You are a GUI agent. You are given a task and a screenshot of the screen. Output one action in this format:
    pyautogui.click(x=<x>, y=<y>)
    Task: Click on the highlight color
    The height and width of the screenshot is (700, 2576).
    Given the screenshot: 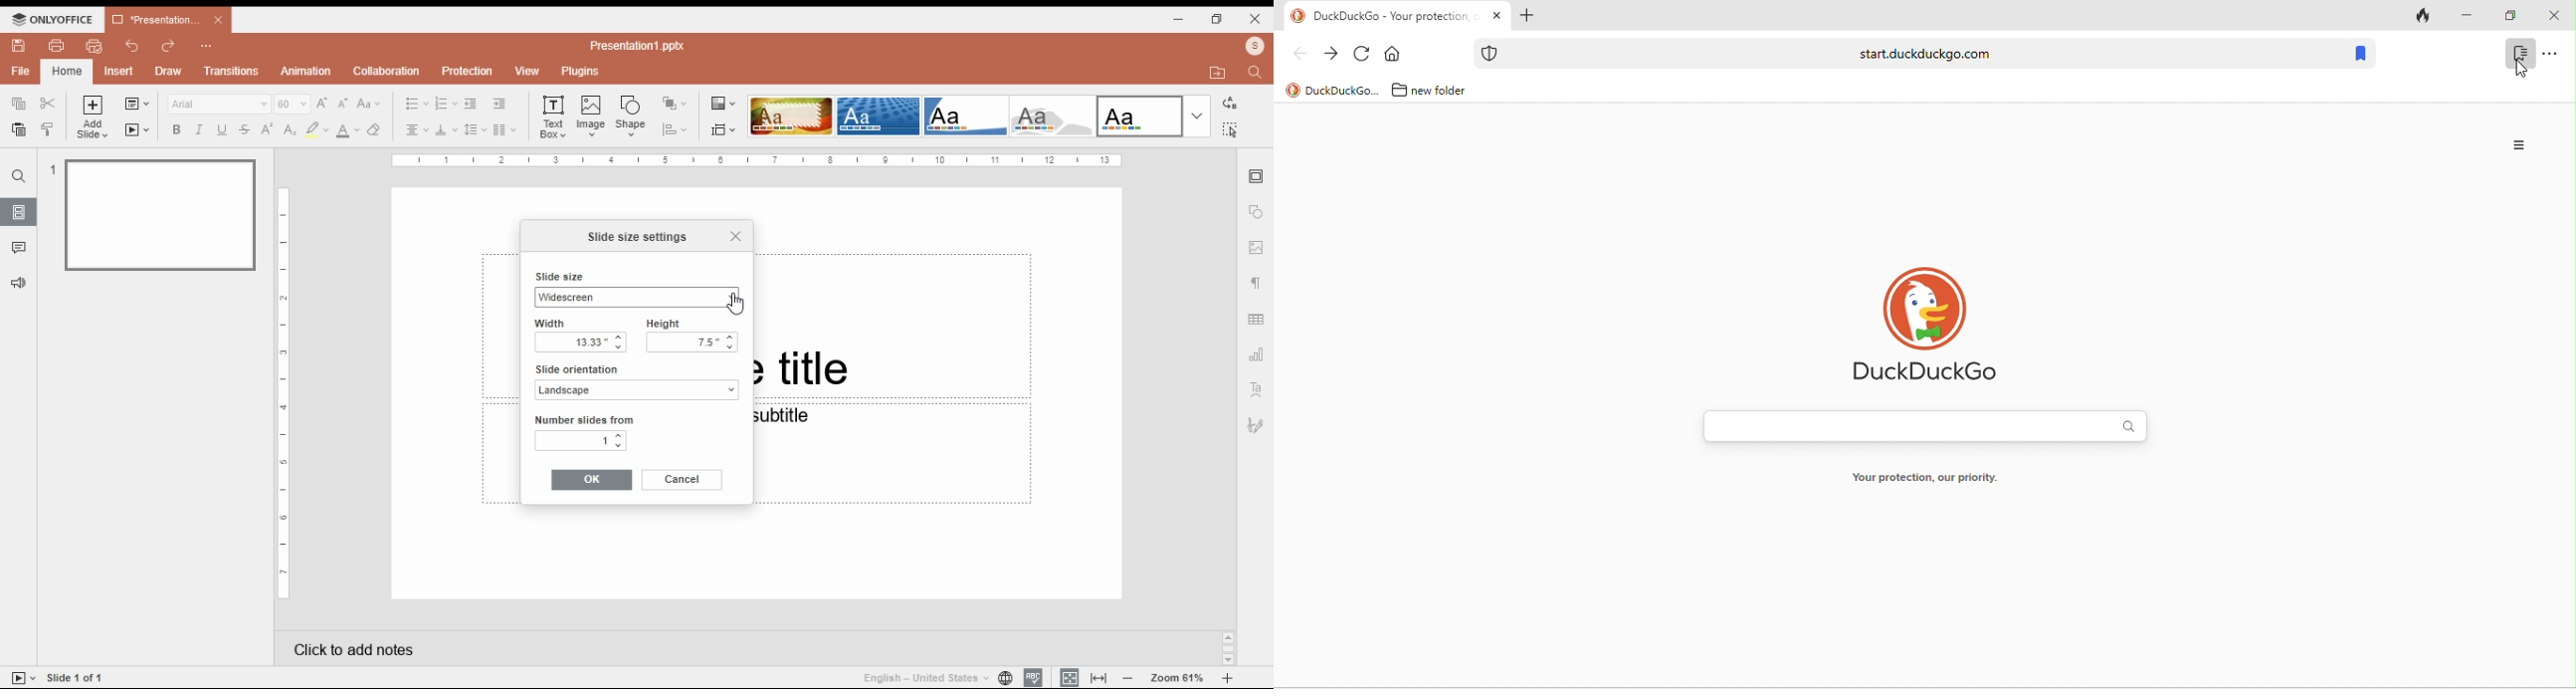 What is the action you would take?
    pyautogui.click(x=316, y=129)
    